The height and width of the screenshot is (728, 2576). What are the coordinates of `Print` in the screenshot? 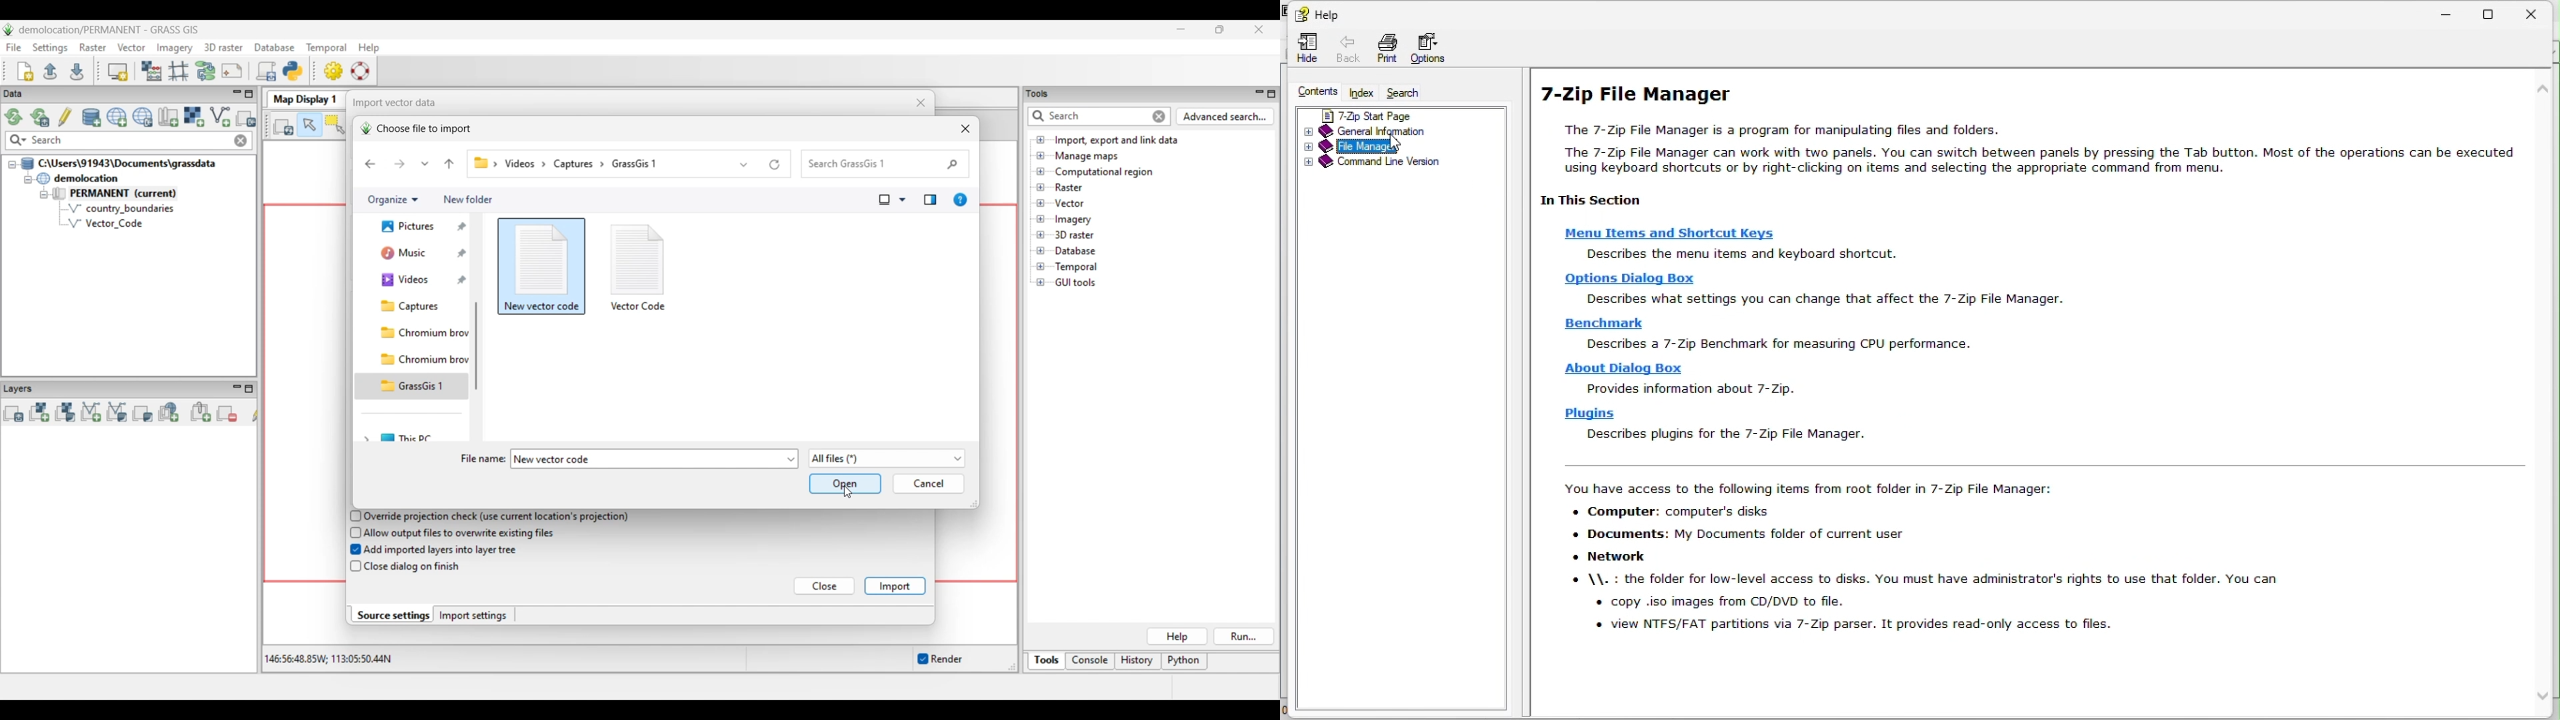 It's located at (1385, 46).